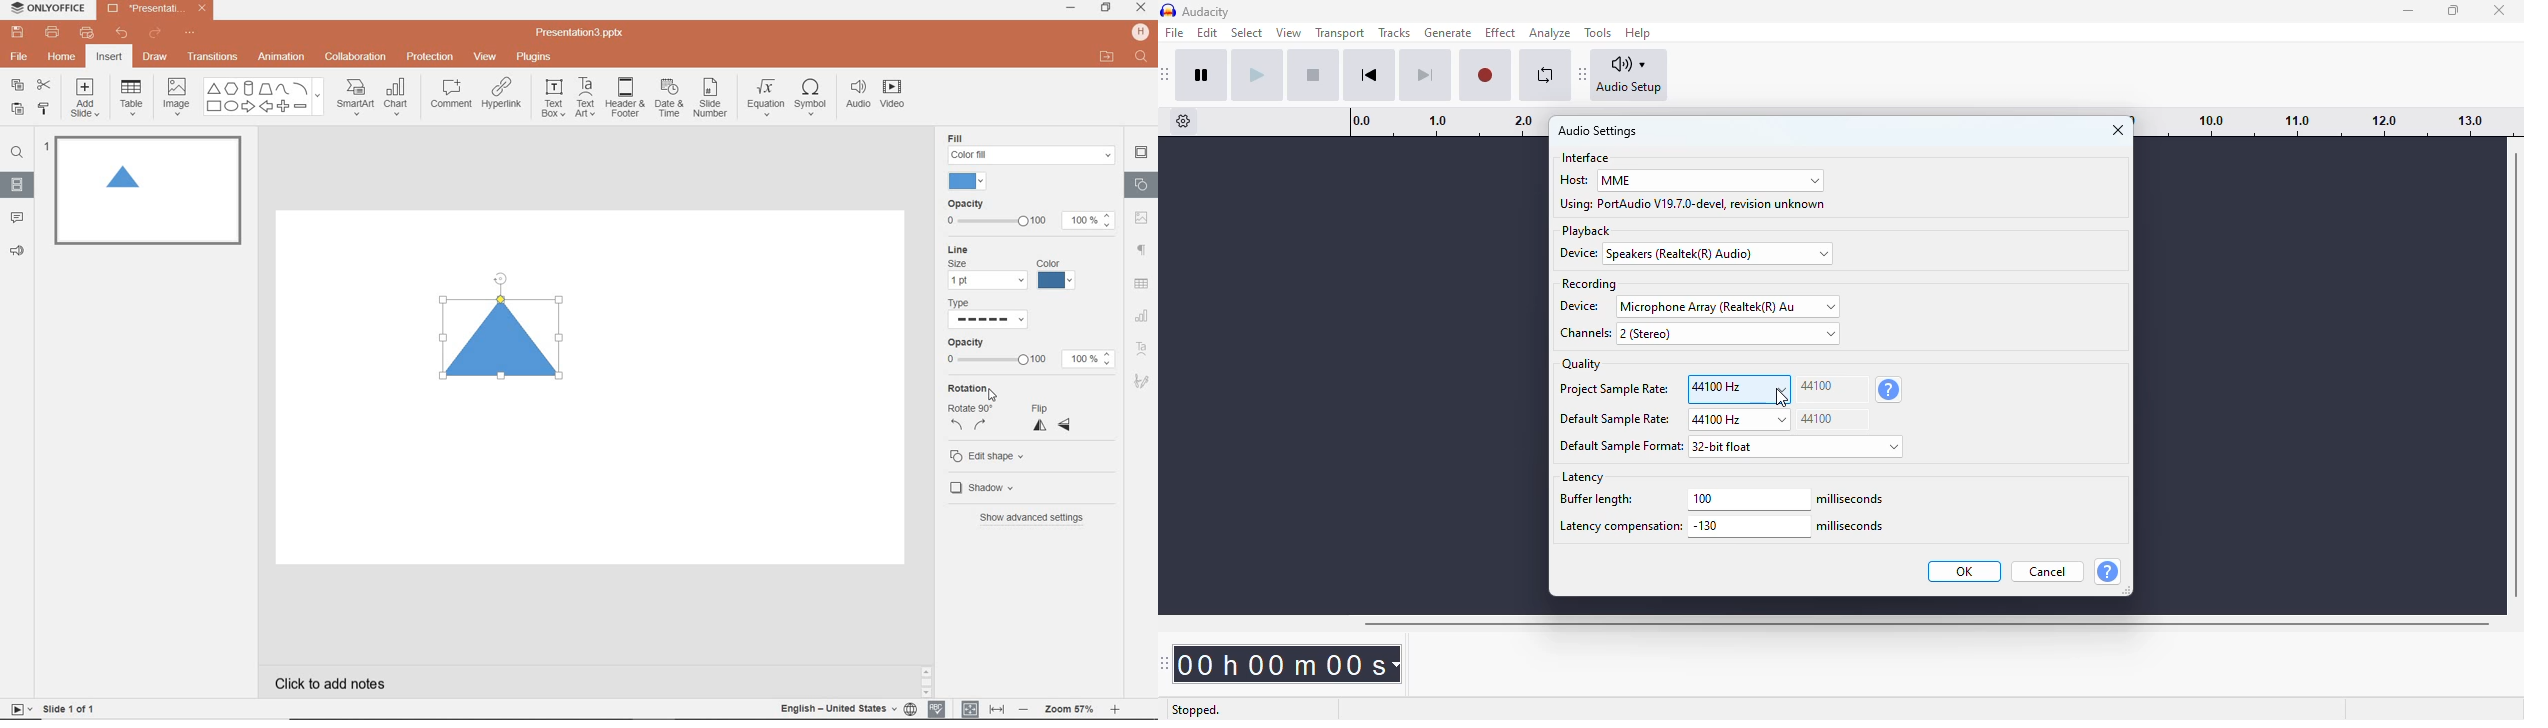 This screenshot has width=2548, height=728. Describe the element at coordinates (1852, 527) in the screenshot. I see `miliseconds` at that location.